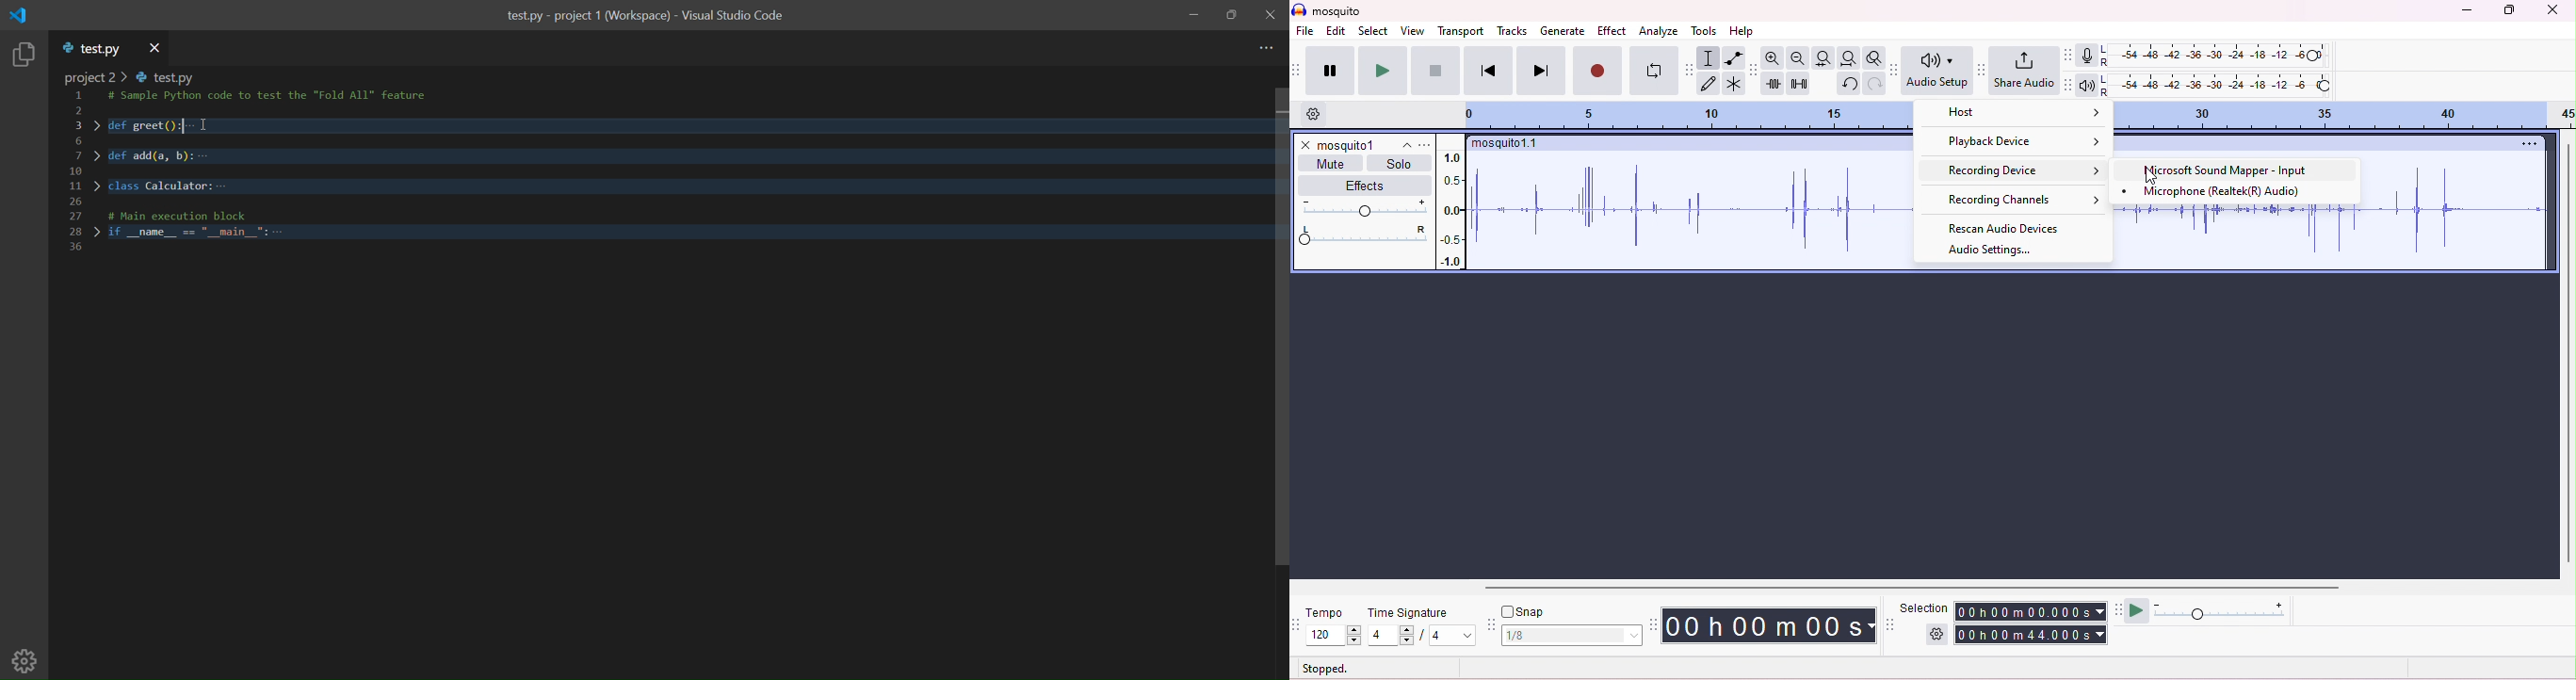 This screenshot has width=2576, height=700. Describe the element at coordinates (1773, 57) in the screenshot. I see `zoom in` at that location.